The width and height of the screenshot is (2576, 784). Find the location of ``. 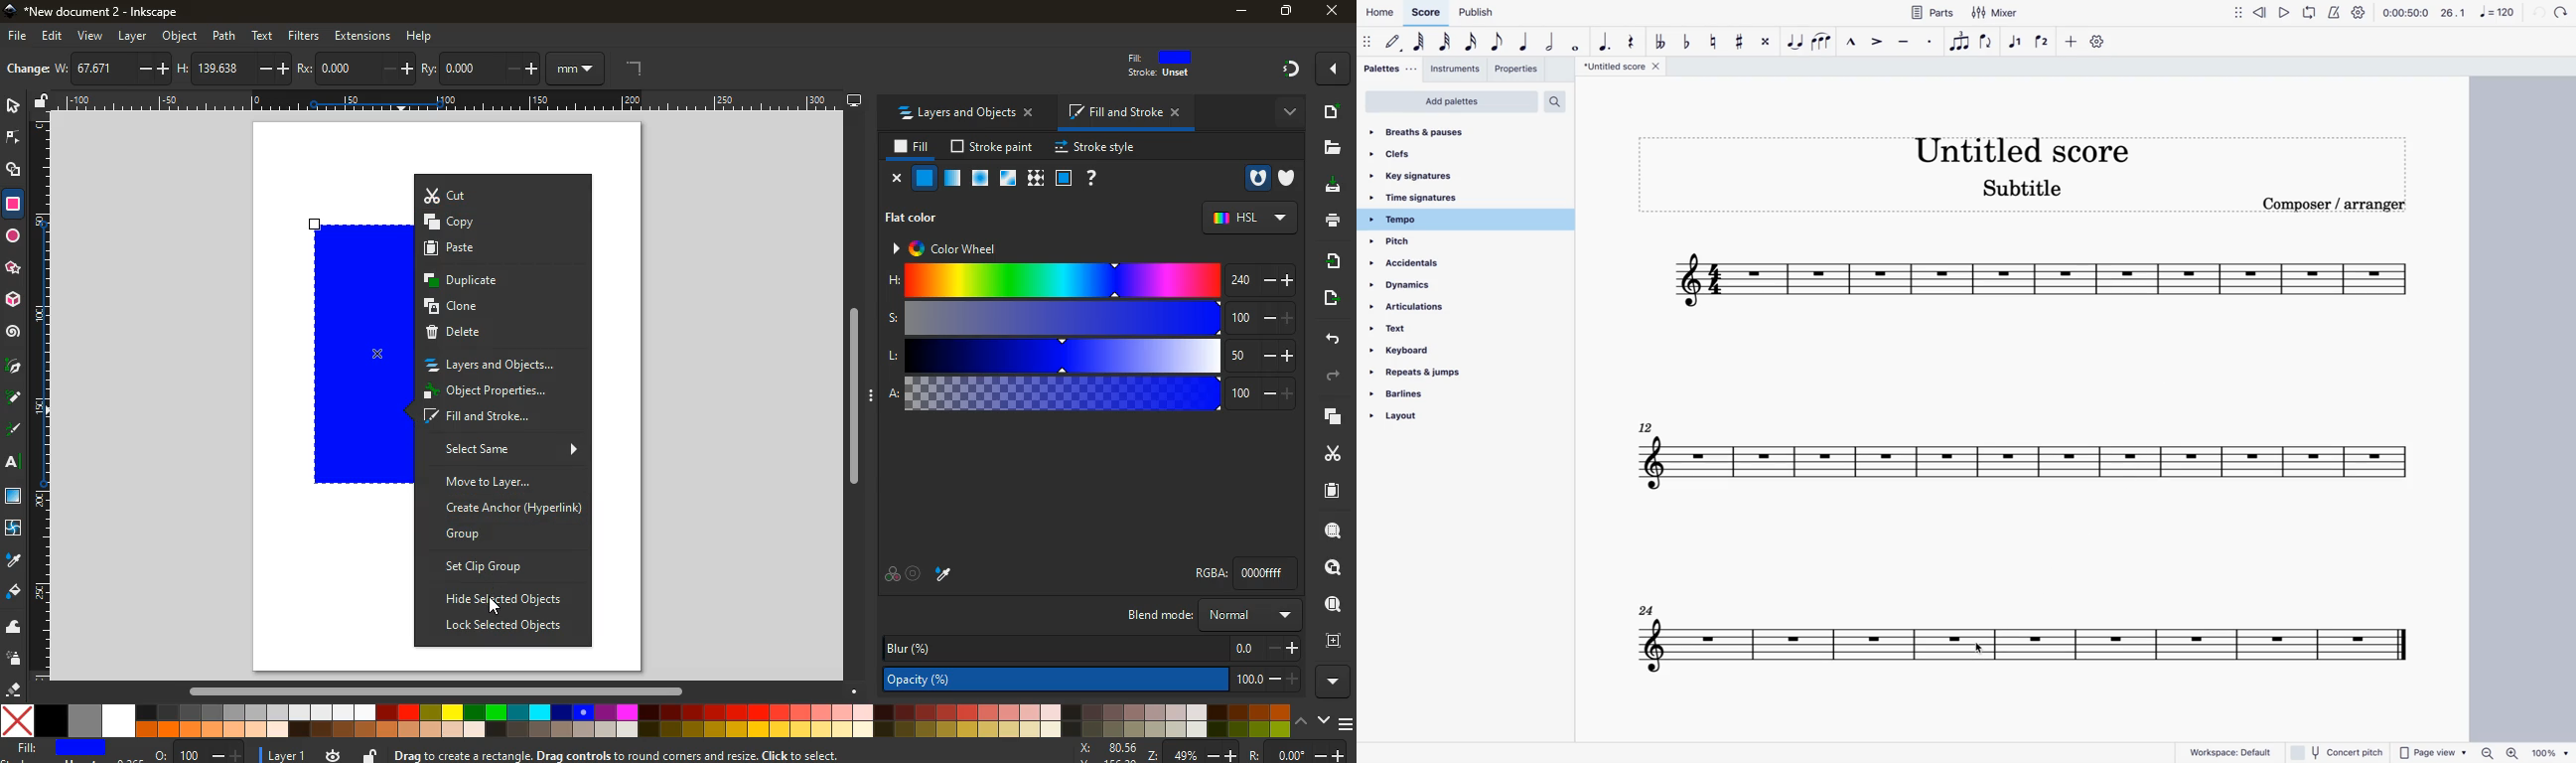

 is located at coordinates (1329, 71).